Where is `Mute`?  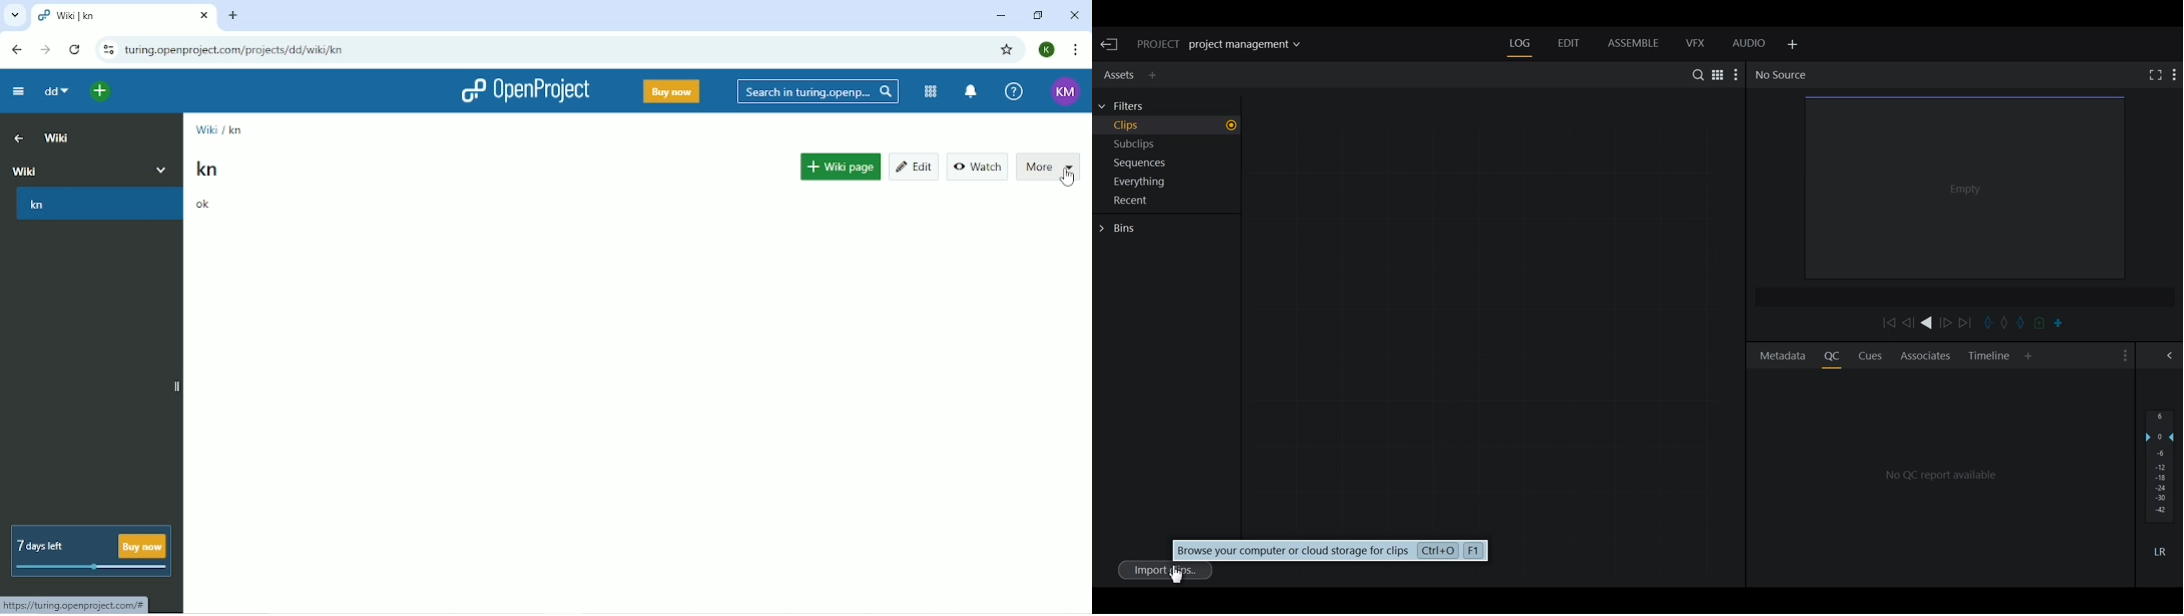
Mute is located at coordinates (2160, 551).